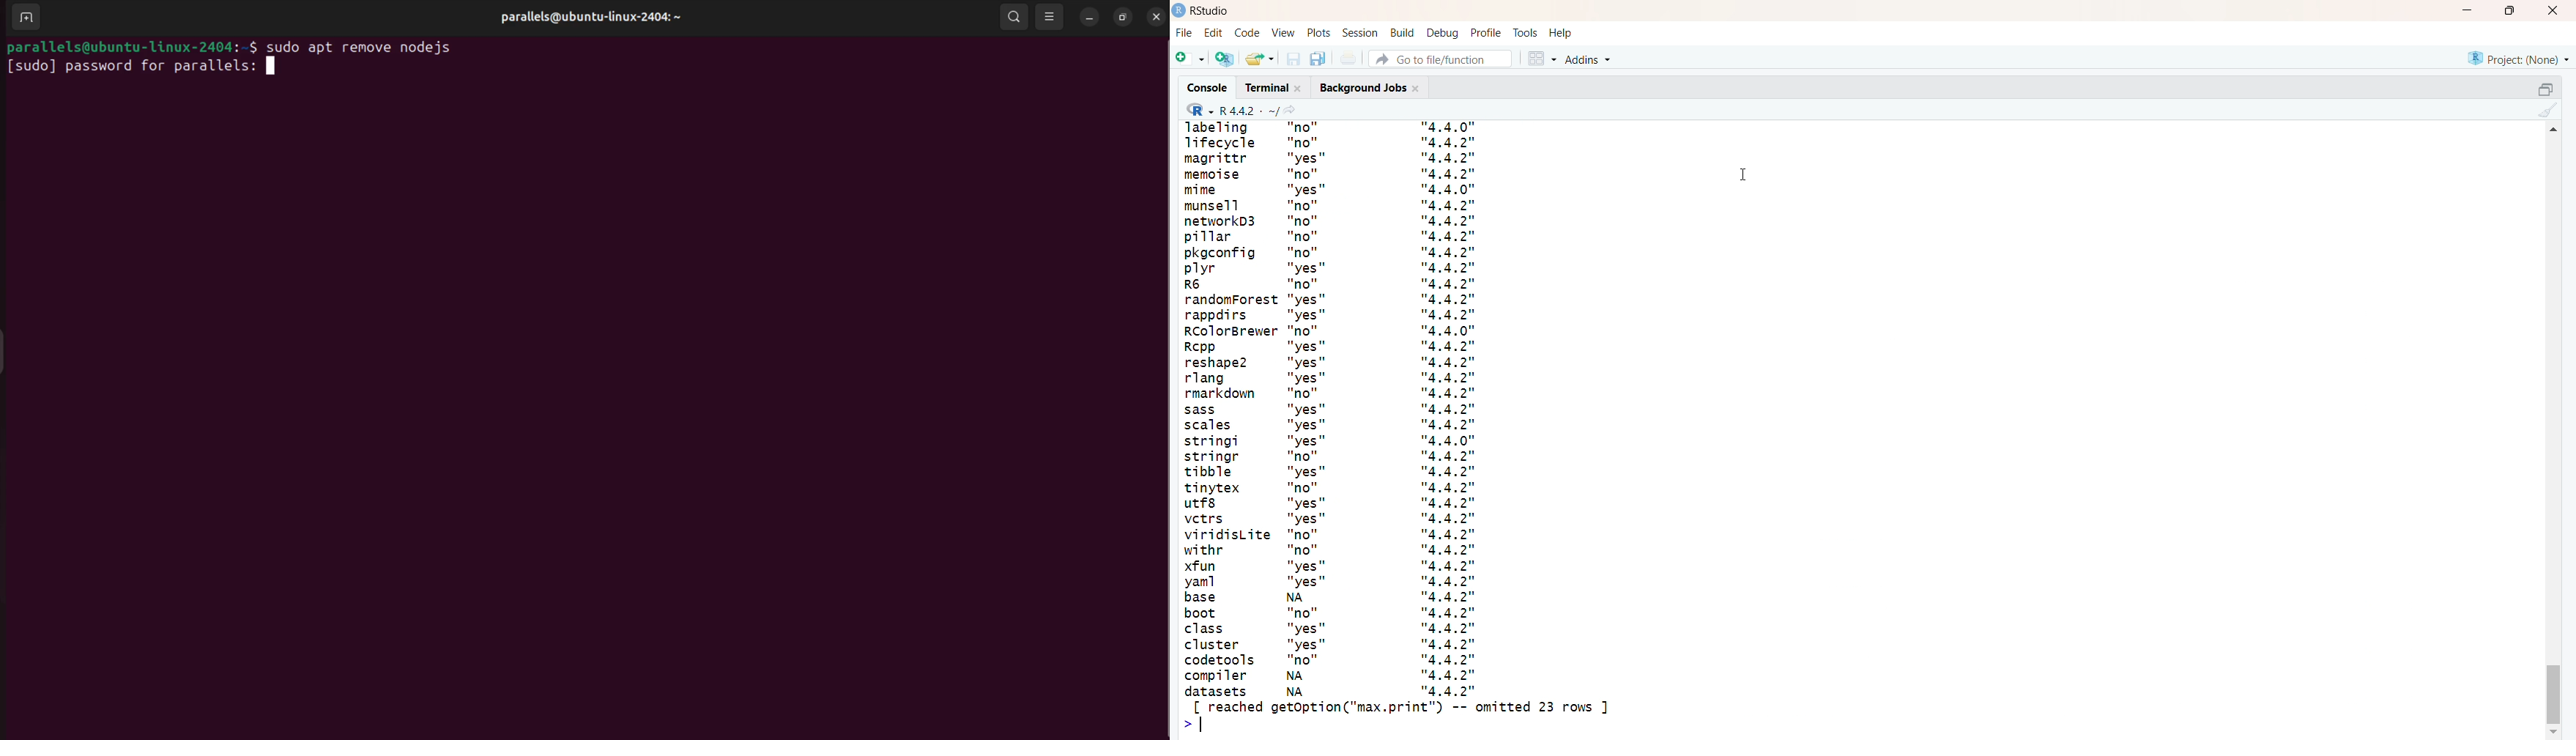 Image resolution: width=2576 pixels, height=756 pixels. What do you see at coordinates (1443, 33) in the screenshot?
I see `debug` at bounding box center [1443, 33].